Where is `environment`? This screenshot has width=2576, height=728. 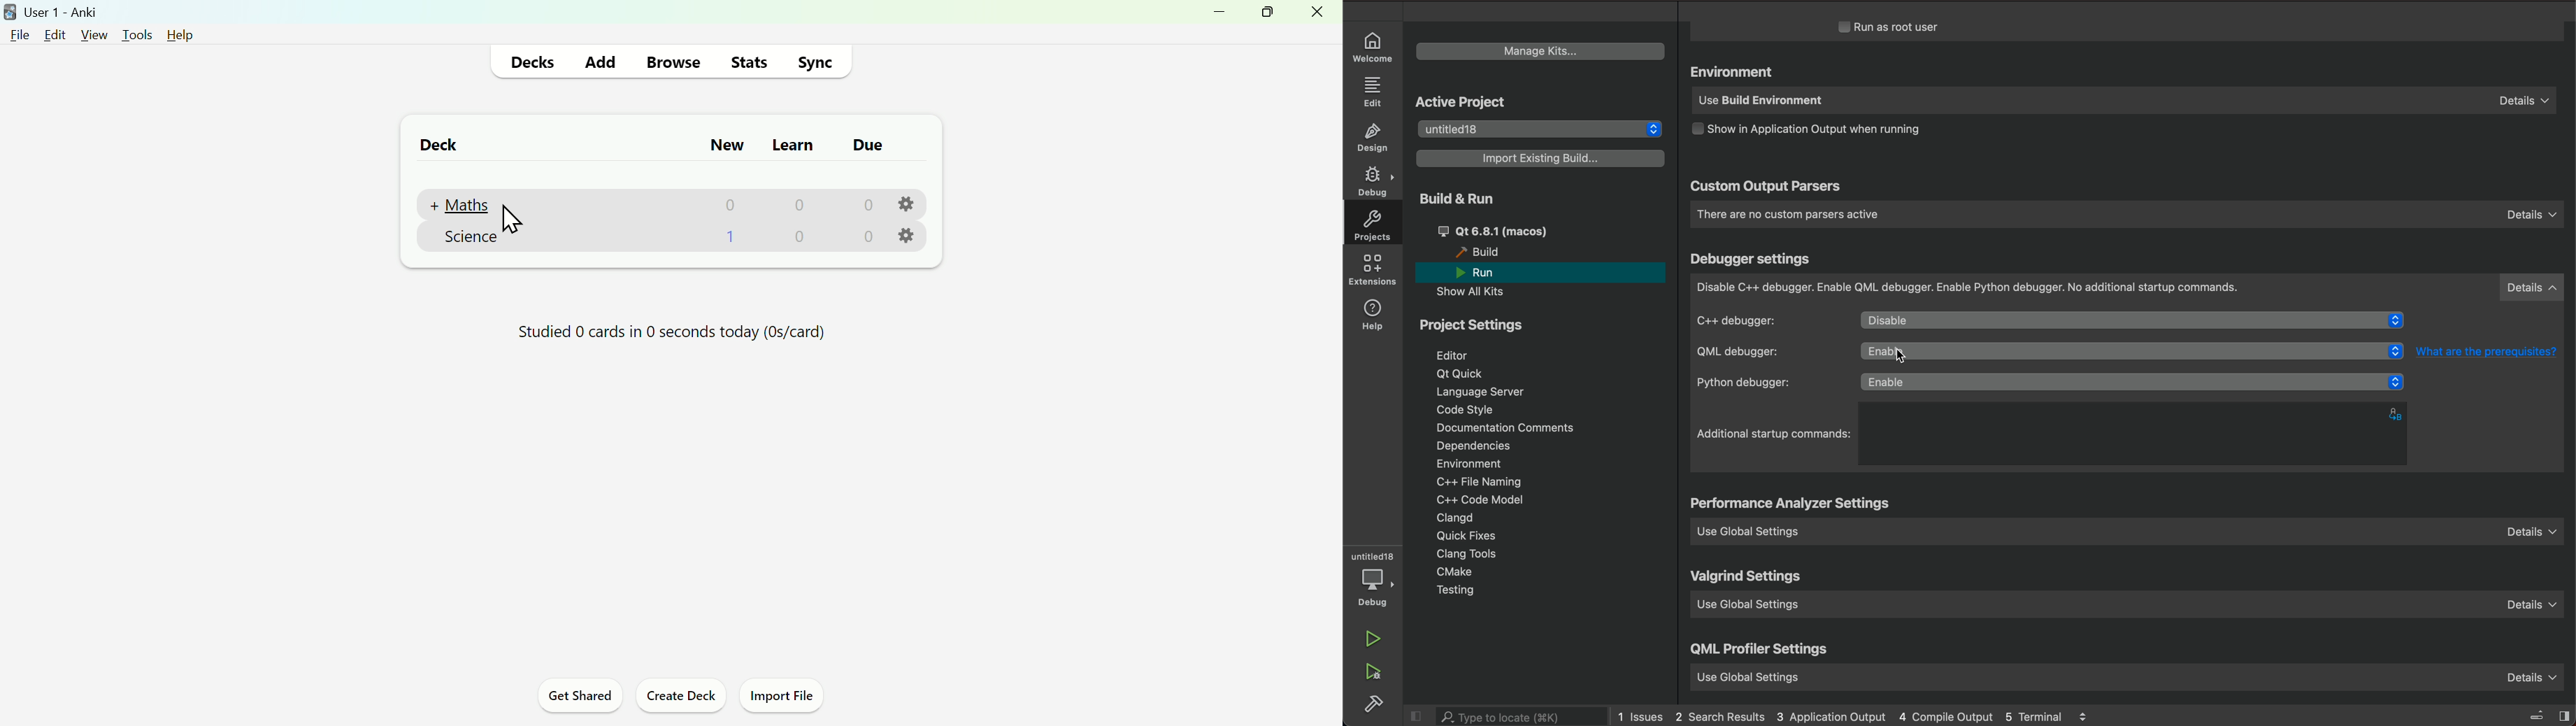
environment is located at coordinates (1735, 72).